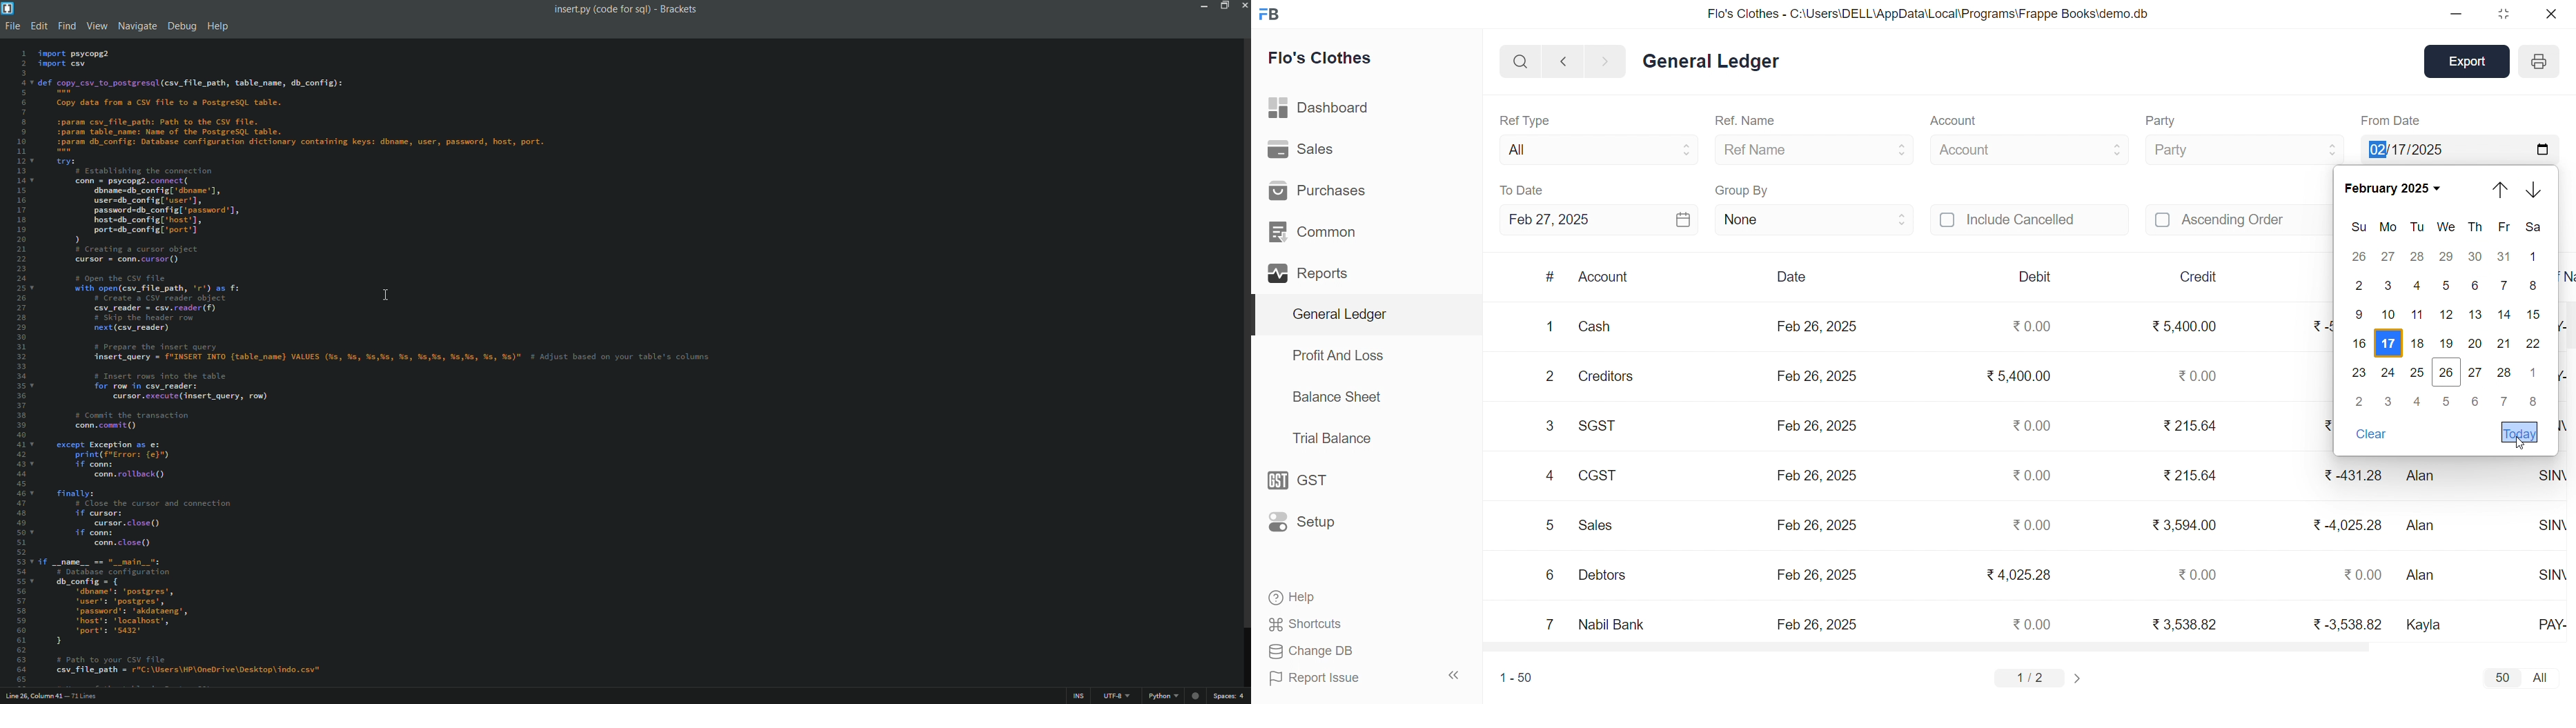 The image size is (2576, 728). What do you see at coordinates (2535, 190) in the screenshot?
I see `go down` at bounding box center [2535, 190].